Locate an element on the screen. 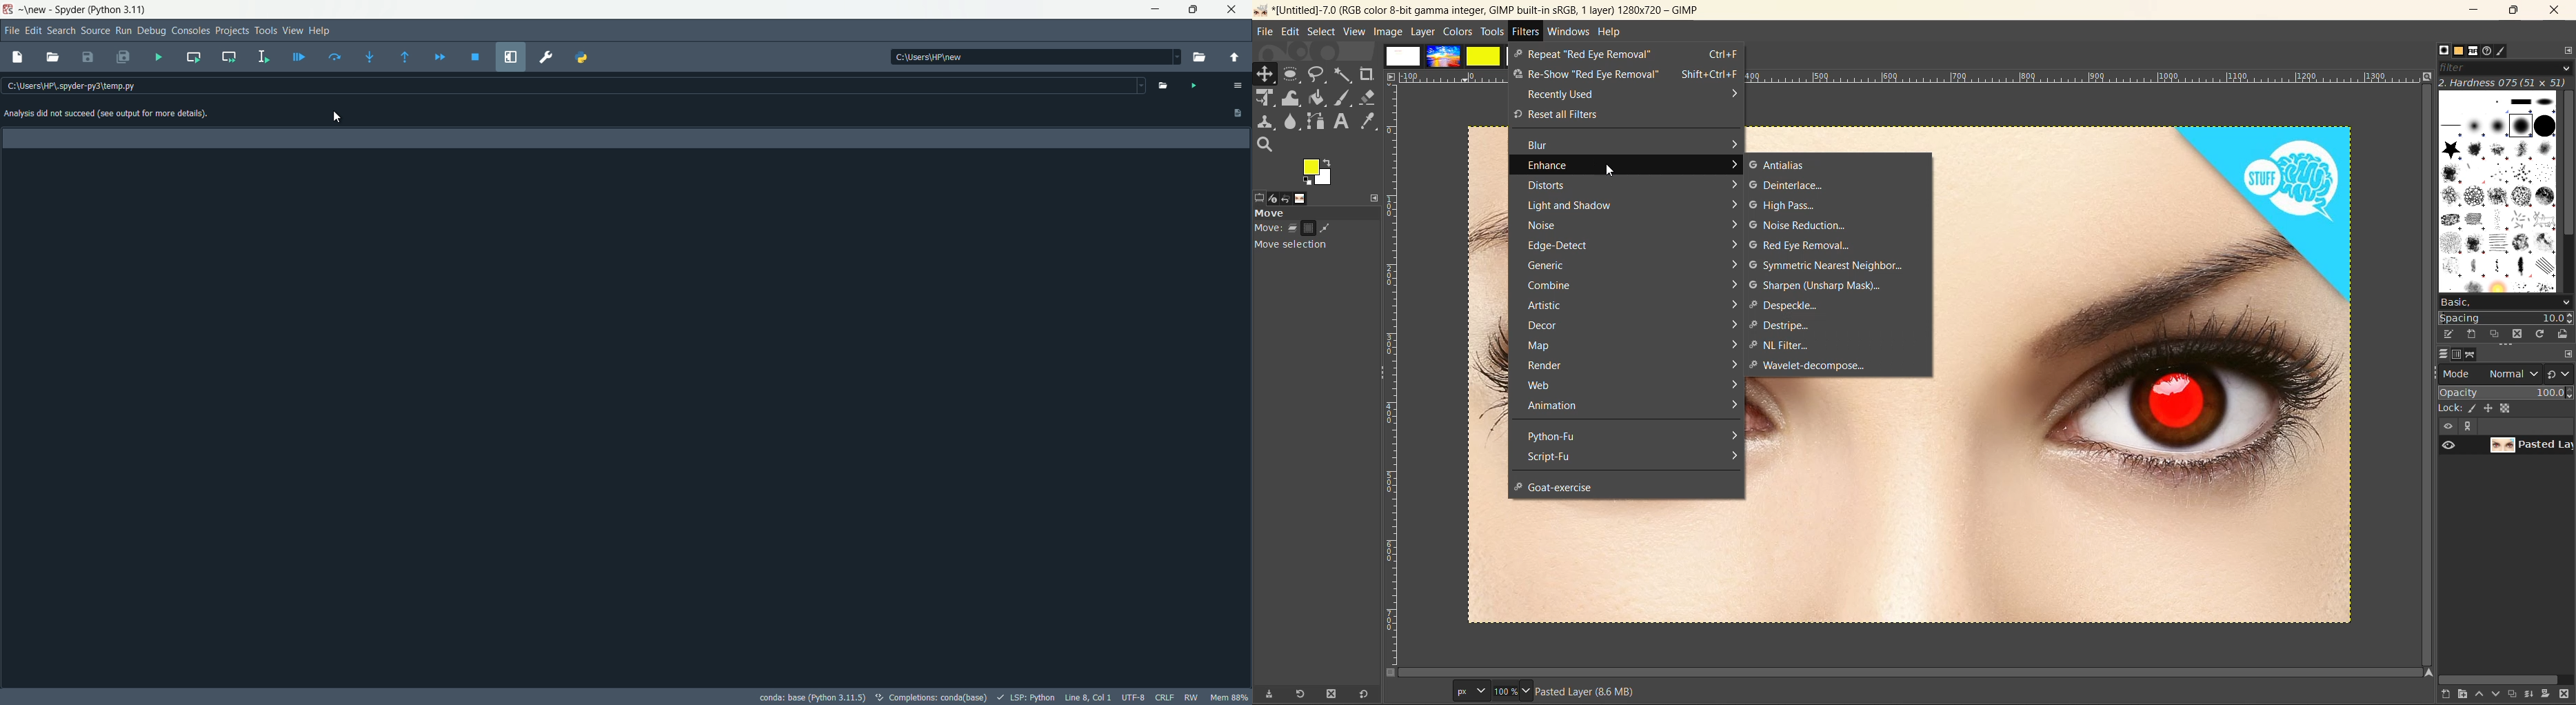 The image size is (2576, 728). help menu is located at coordinates (320, 31).